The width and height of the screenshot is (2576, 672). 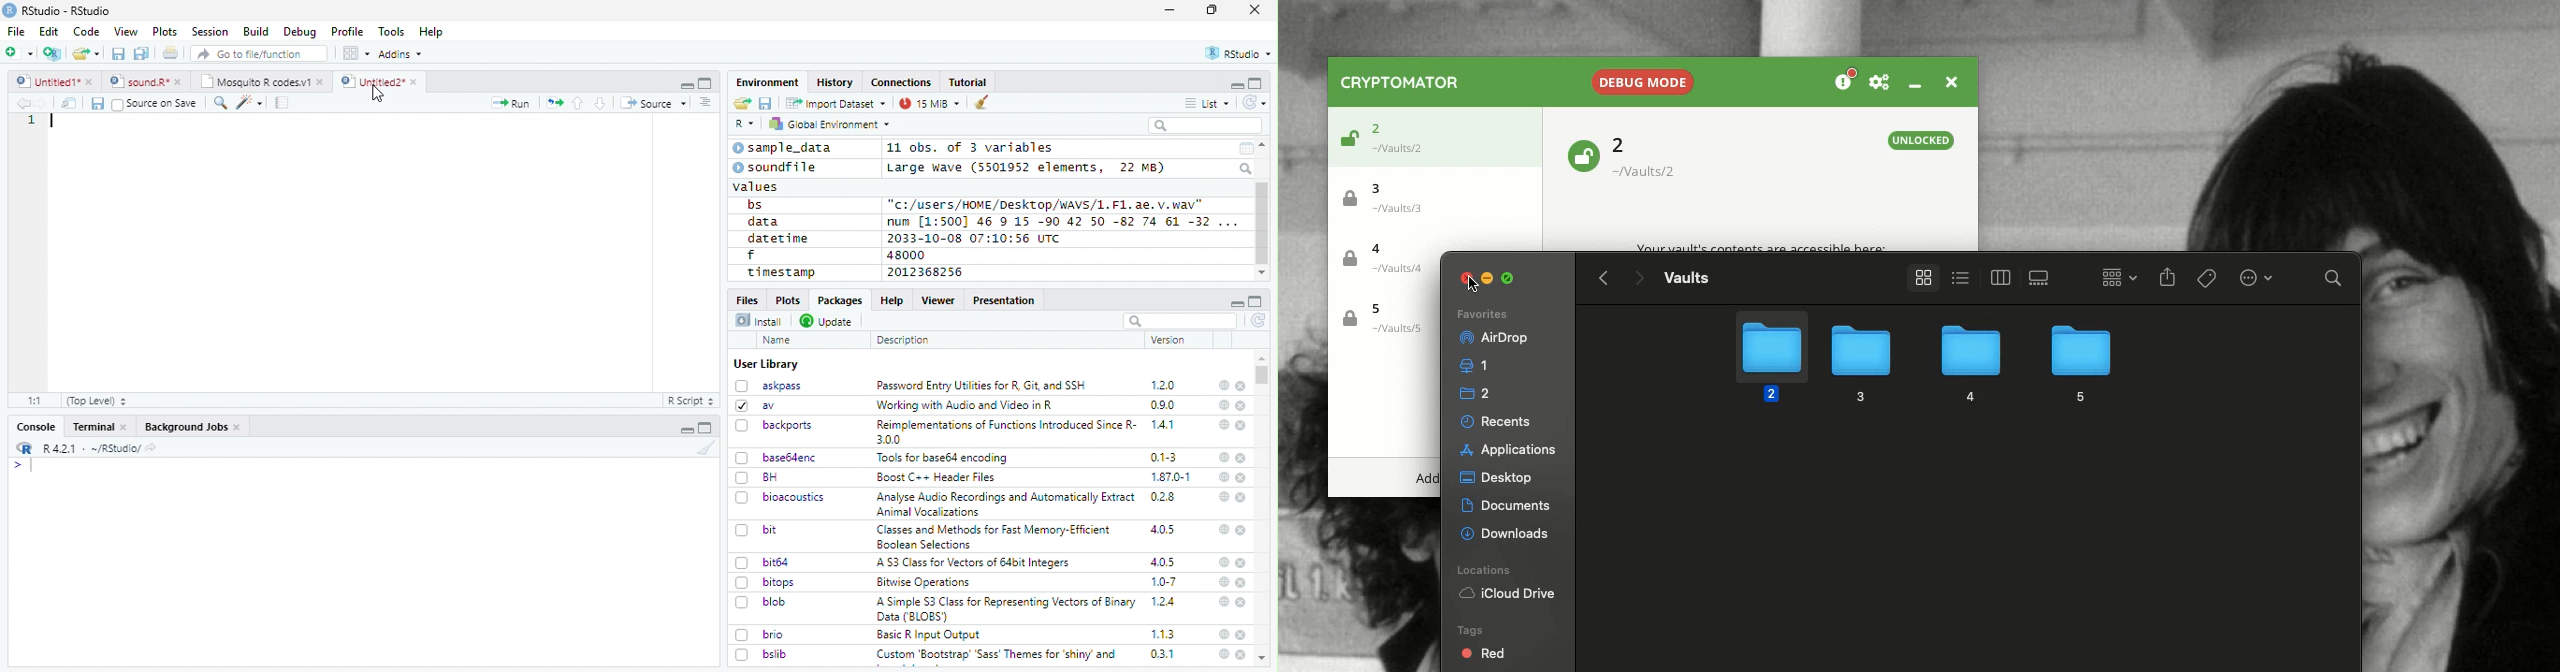 What do you see at coordinates (1178, 320) in the screenshot?
I see `search bar` at bounding box center [1178, 320].